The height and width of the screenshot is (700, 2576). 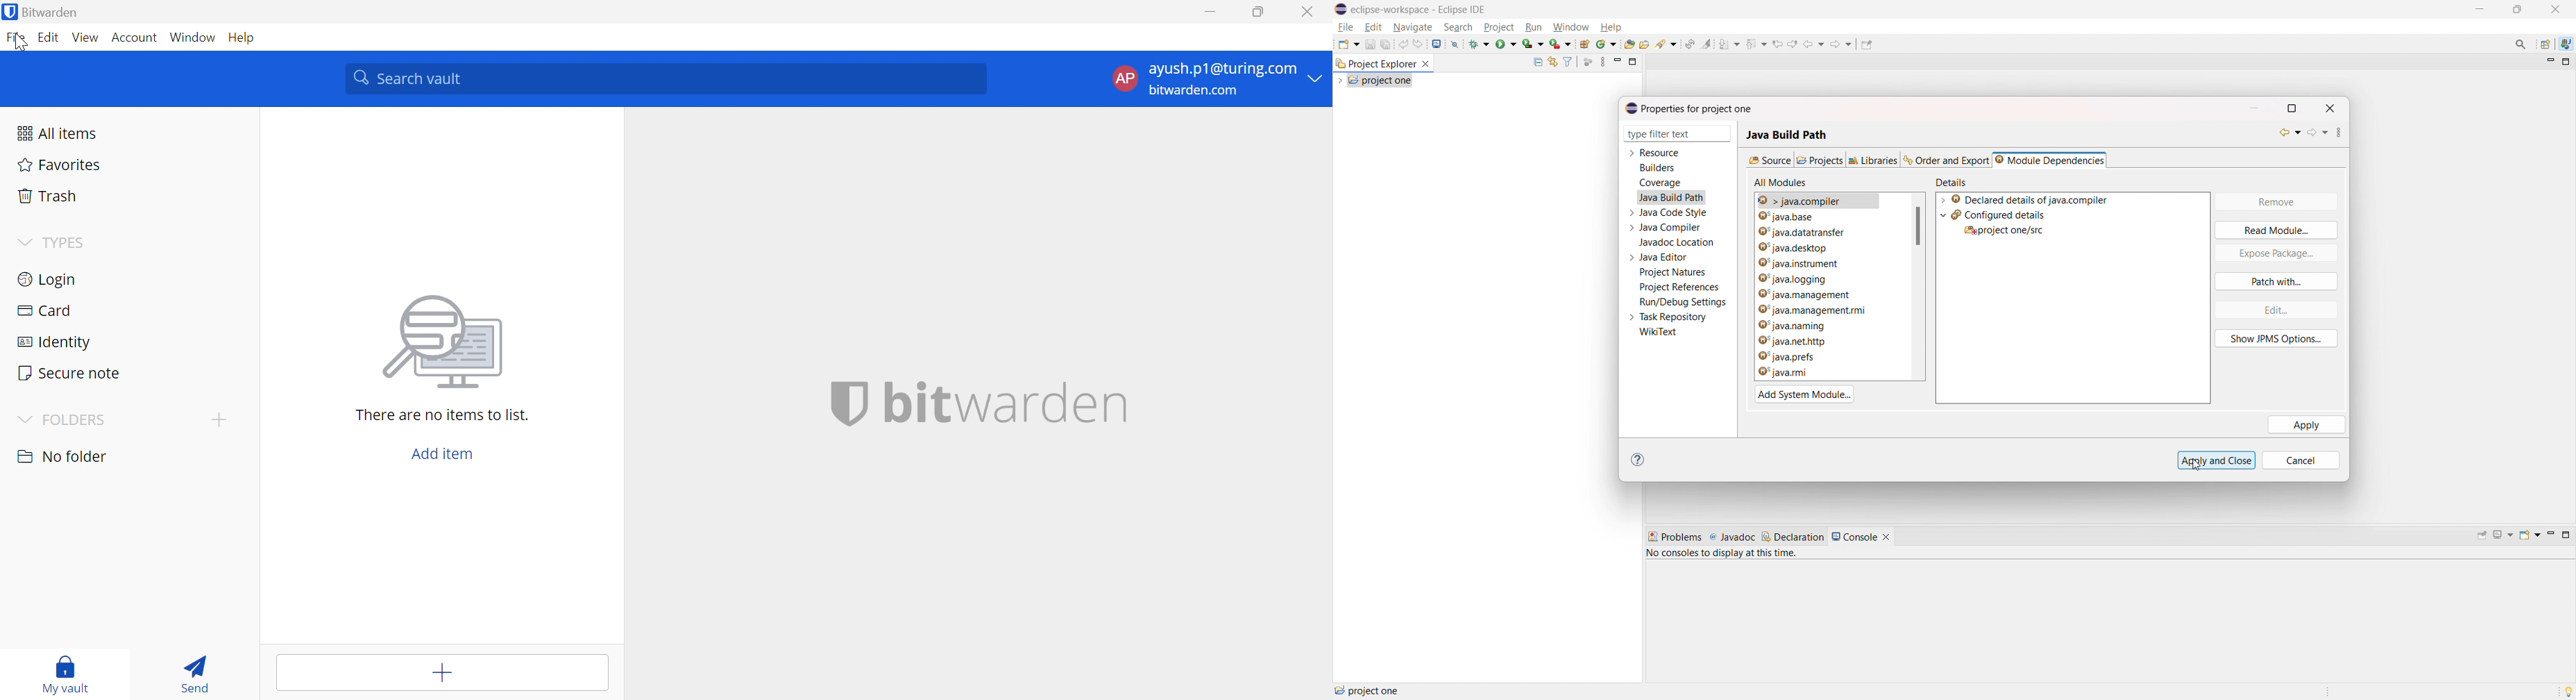 What do you see at coordinates (1826, 233) in the screenshot?
I see `java.datatransfer` at bounding box center [1826, 233].